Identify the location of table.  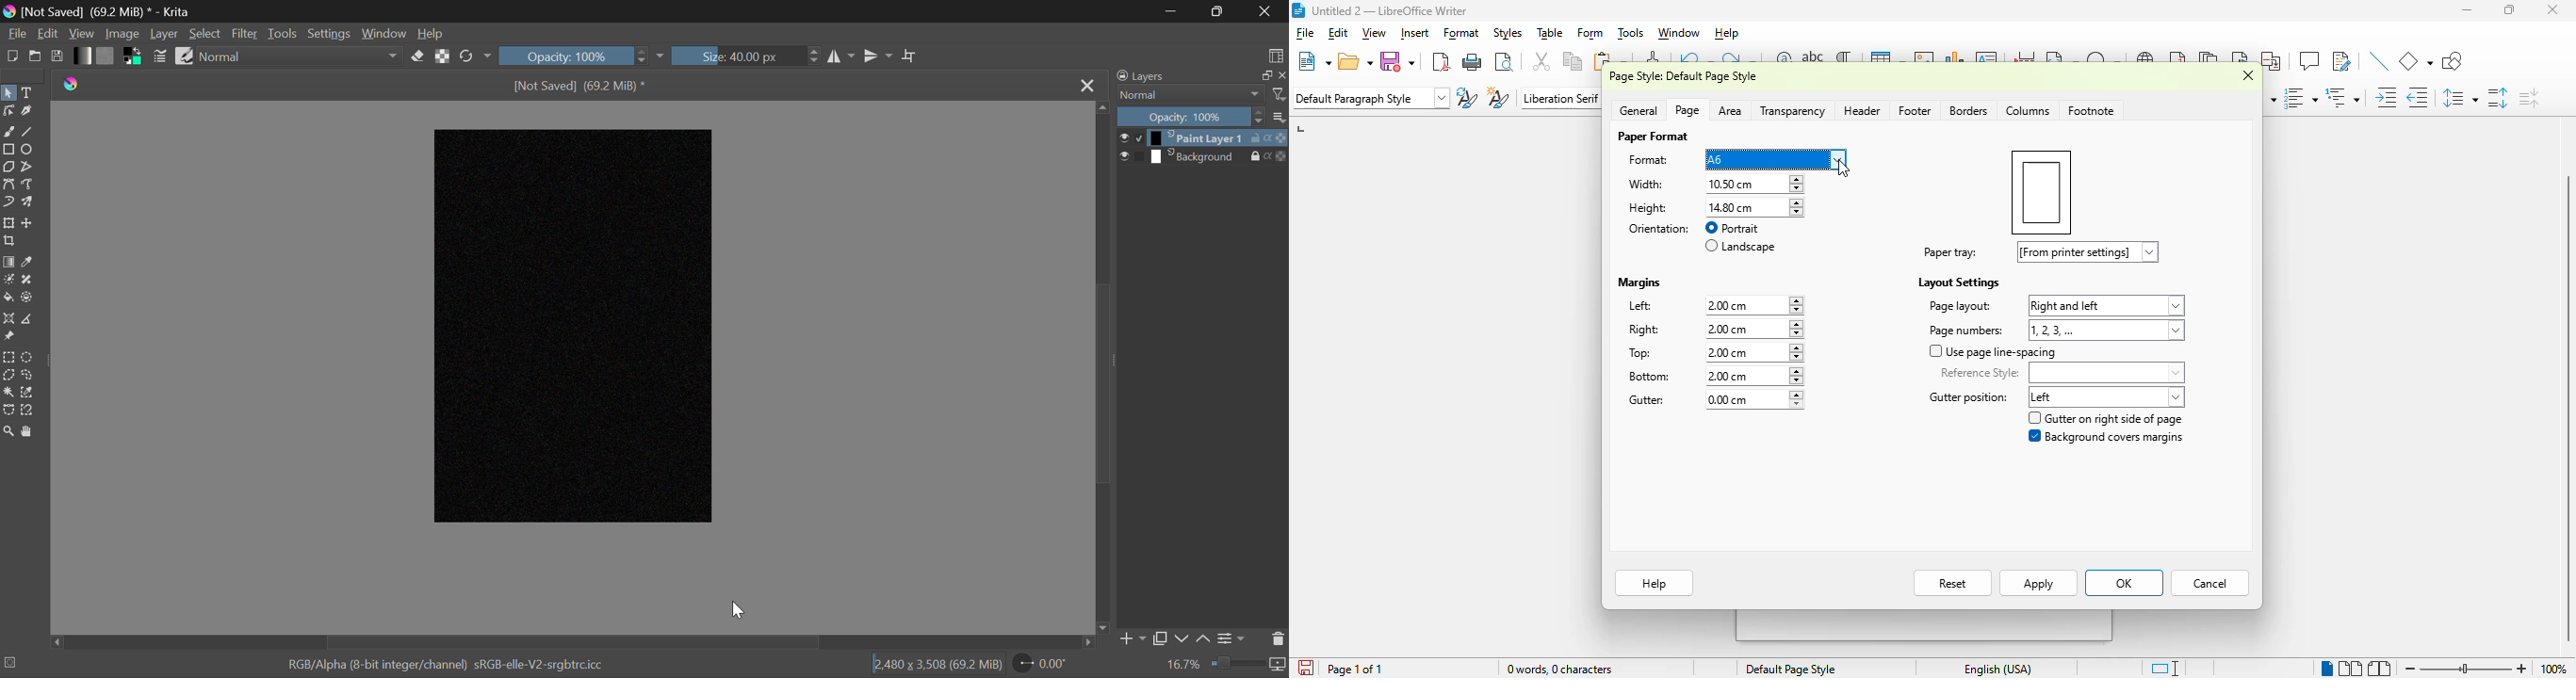
(1550, 32).